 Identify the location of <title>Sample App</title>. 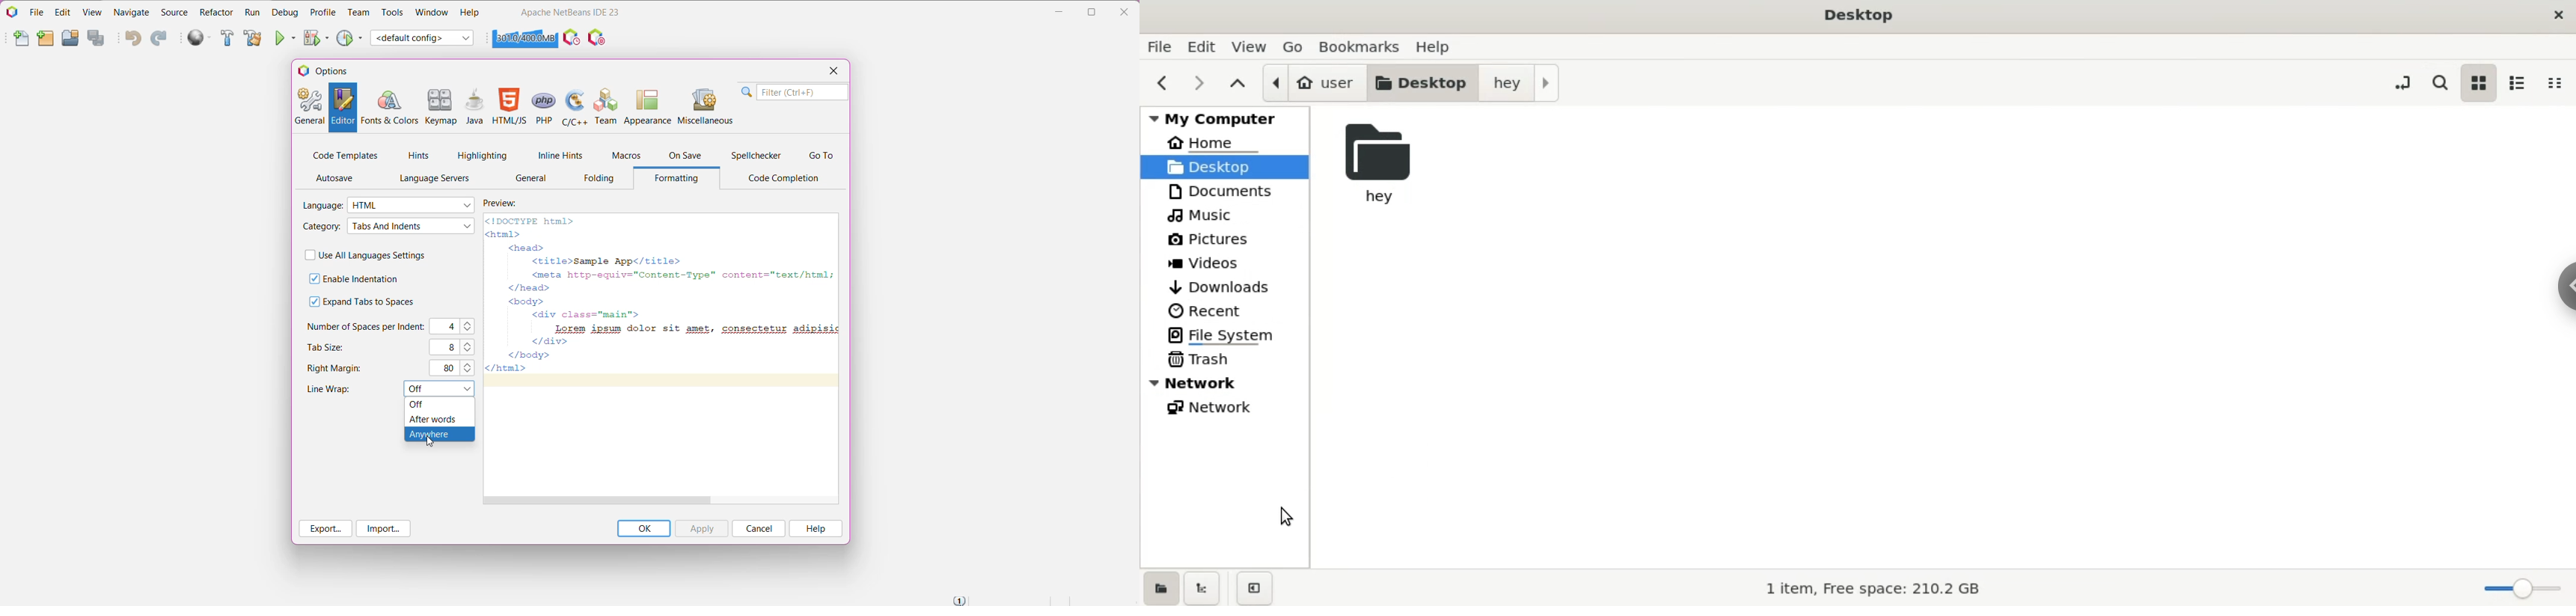
(604, 260).